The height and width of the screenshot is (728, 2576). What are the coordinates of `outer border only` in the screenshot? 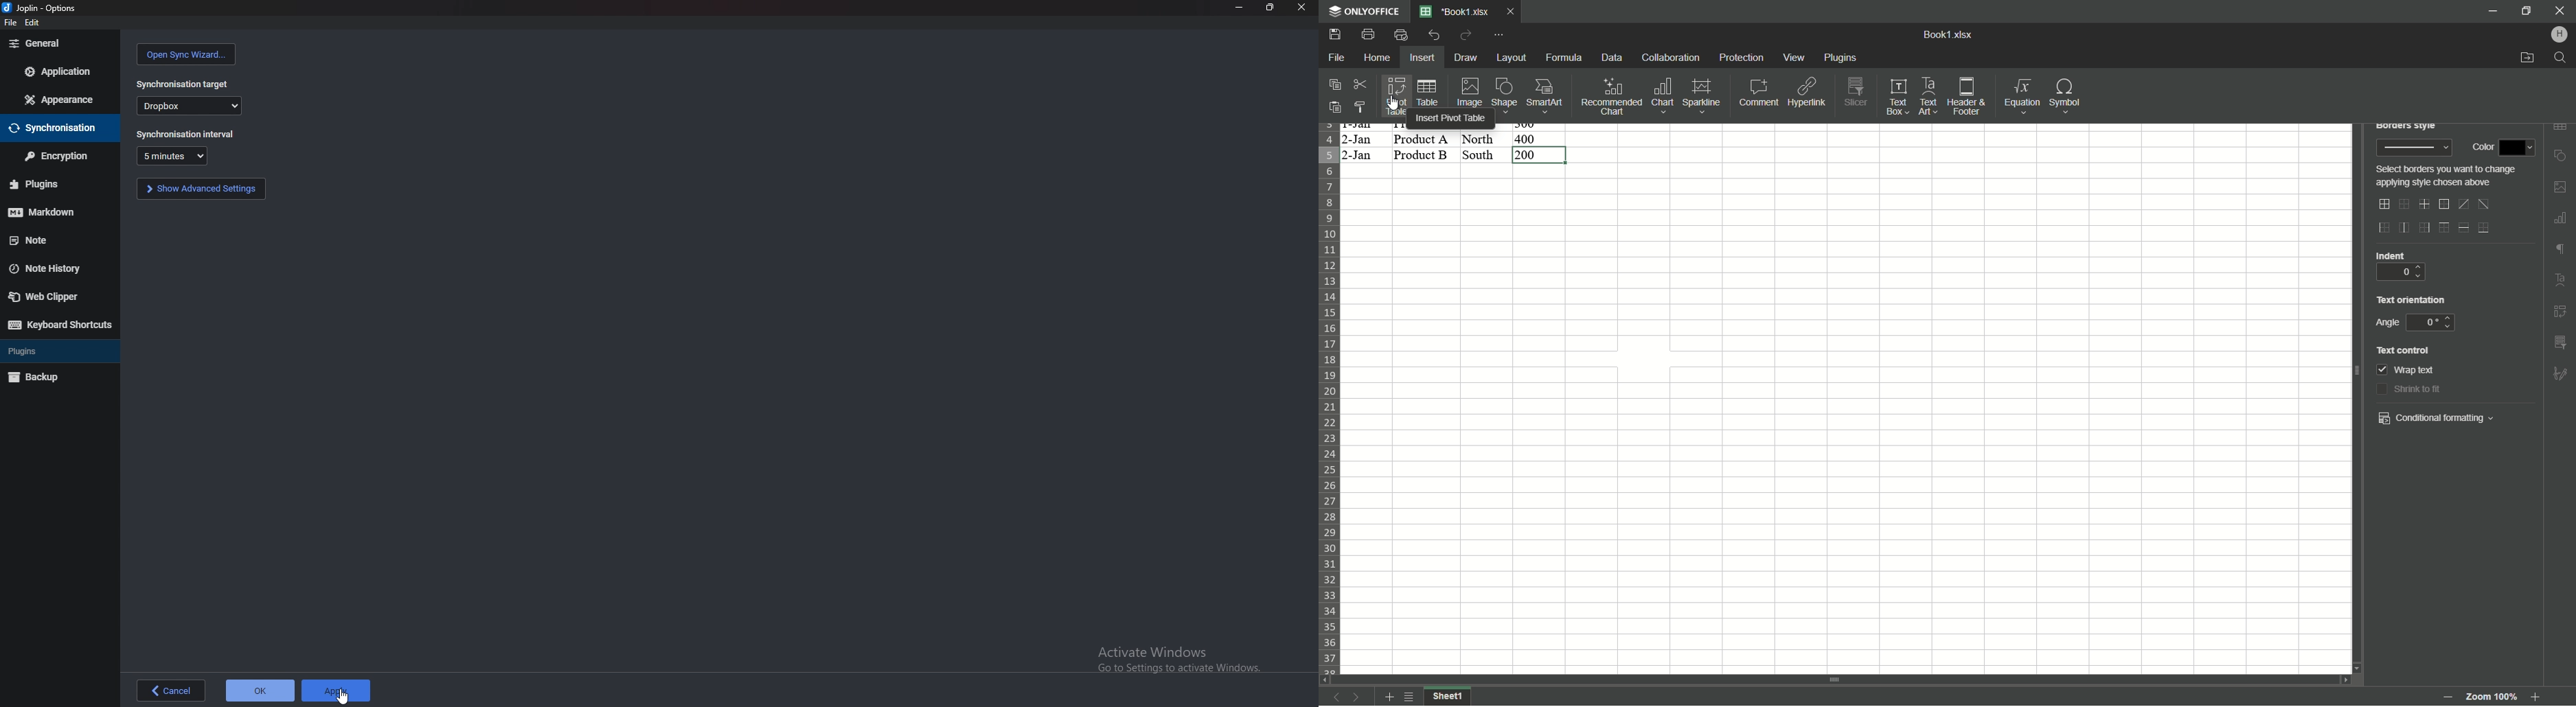 It's located at (2444, 205).